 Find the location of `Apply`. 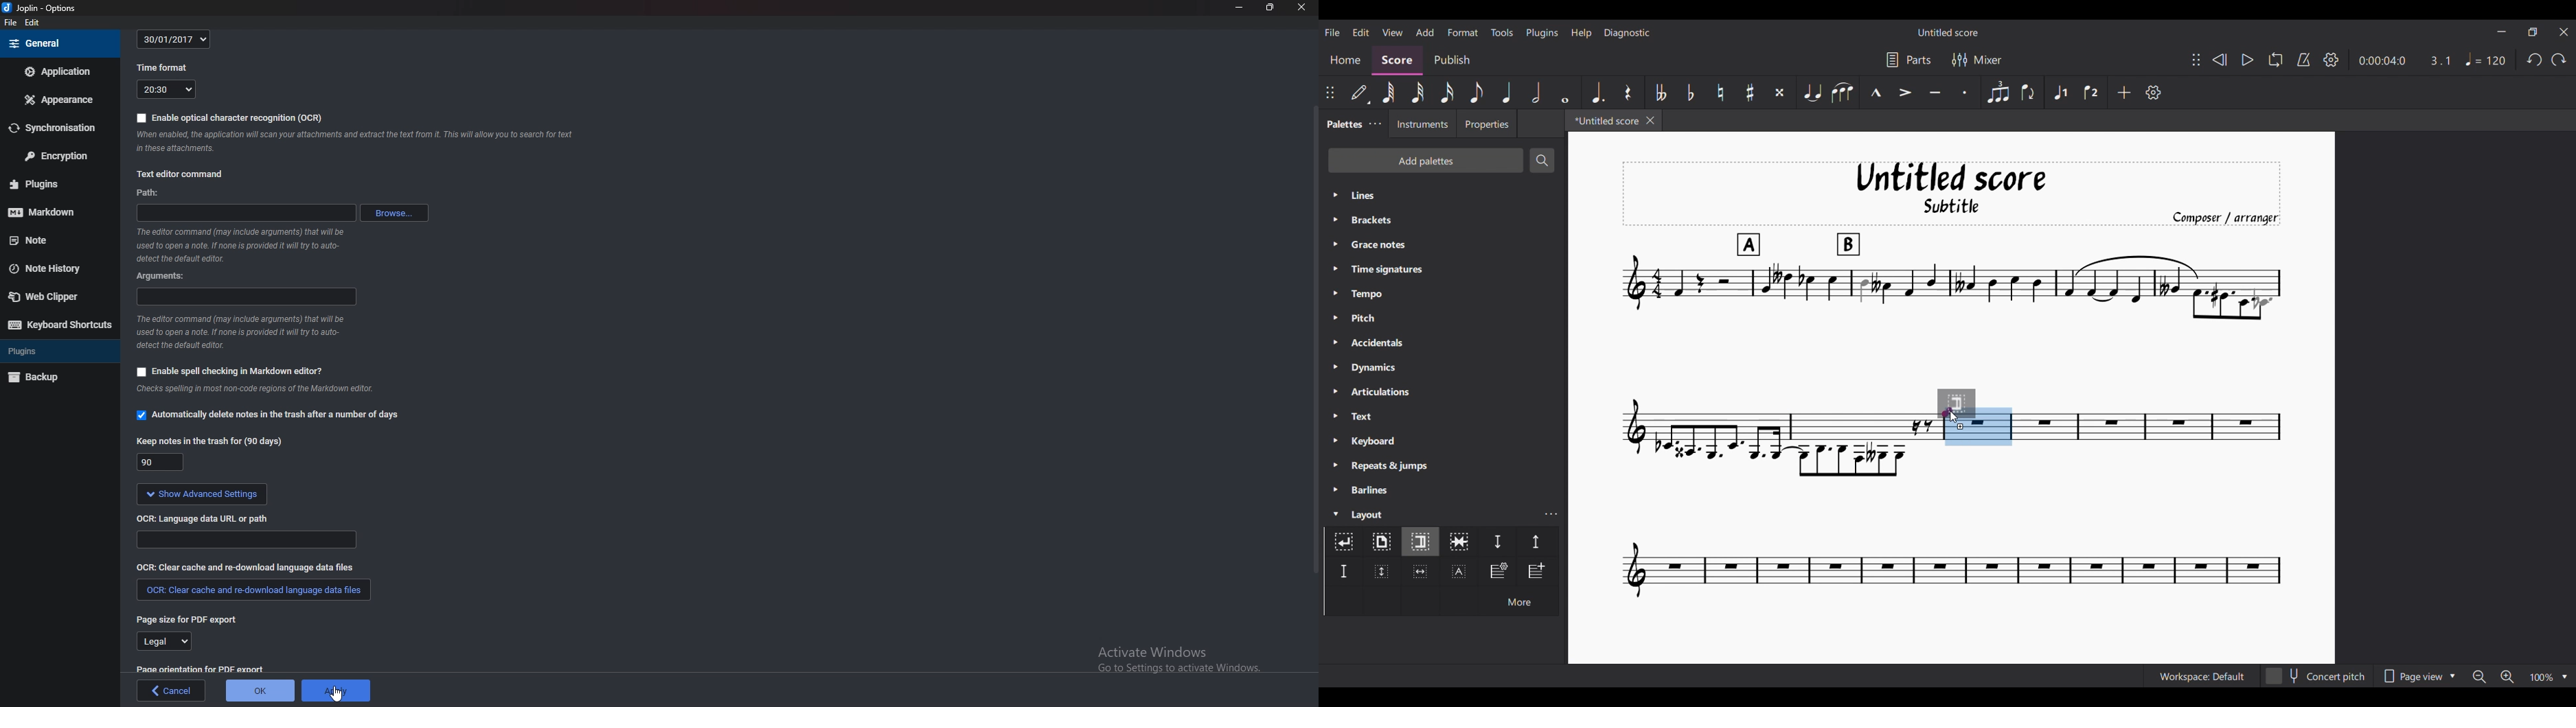

Apply is located at coordinates (339, 690).